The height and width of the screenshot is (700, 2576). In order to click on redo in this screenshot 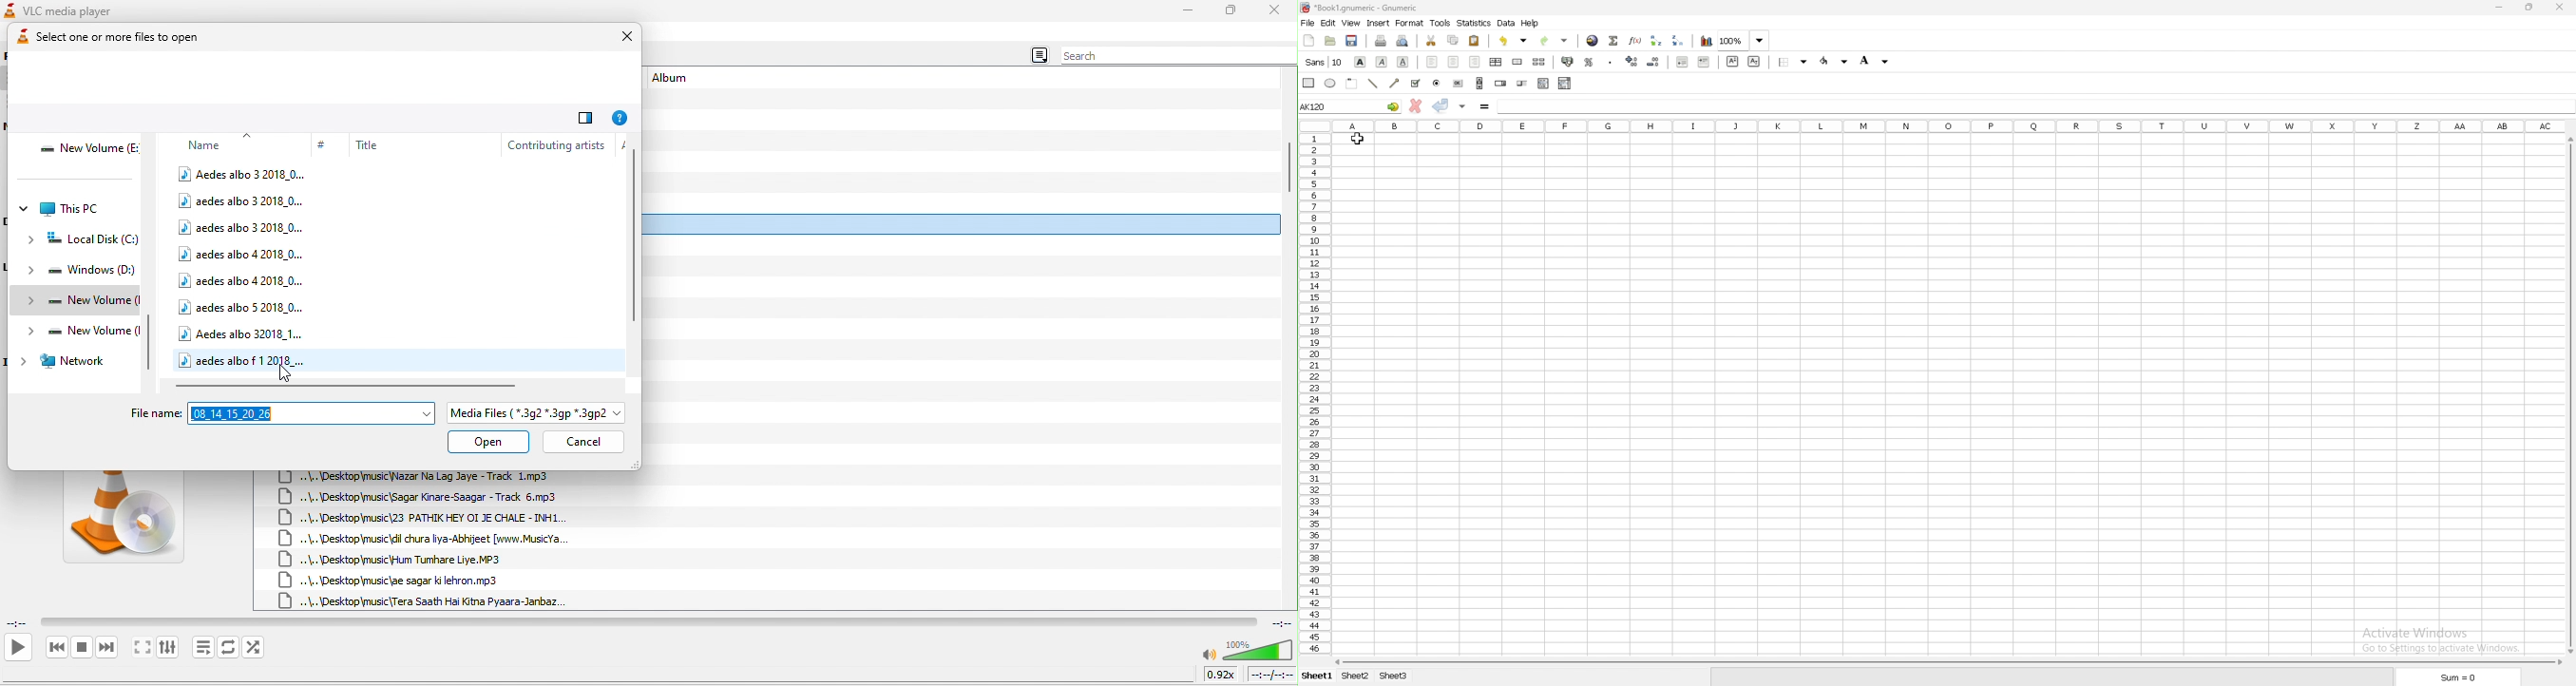, I will do `click(1554, 41)`.